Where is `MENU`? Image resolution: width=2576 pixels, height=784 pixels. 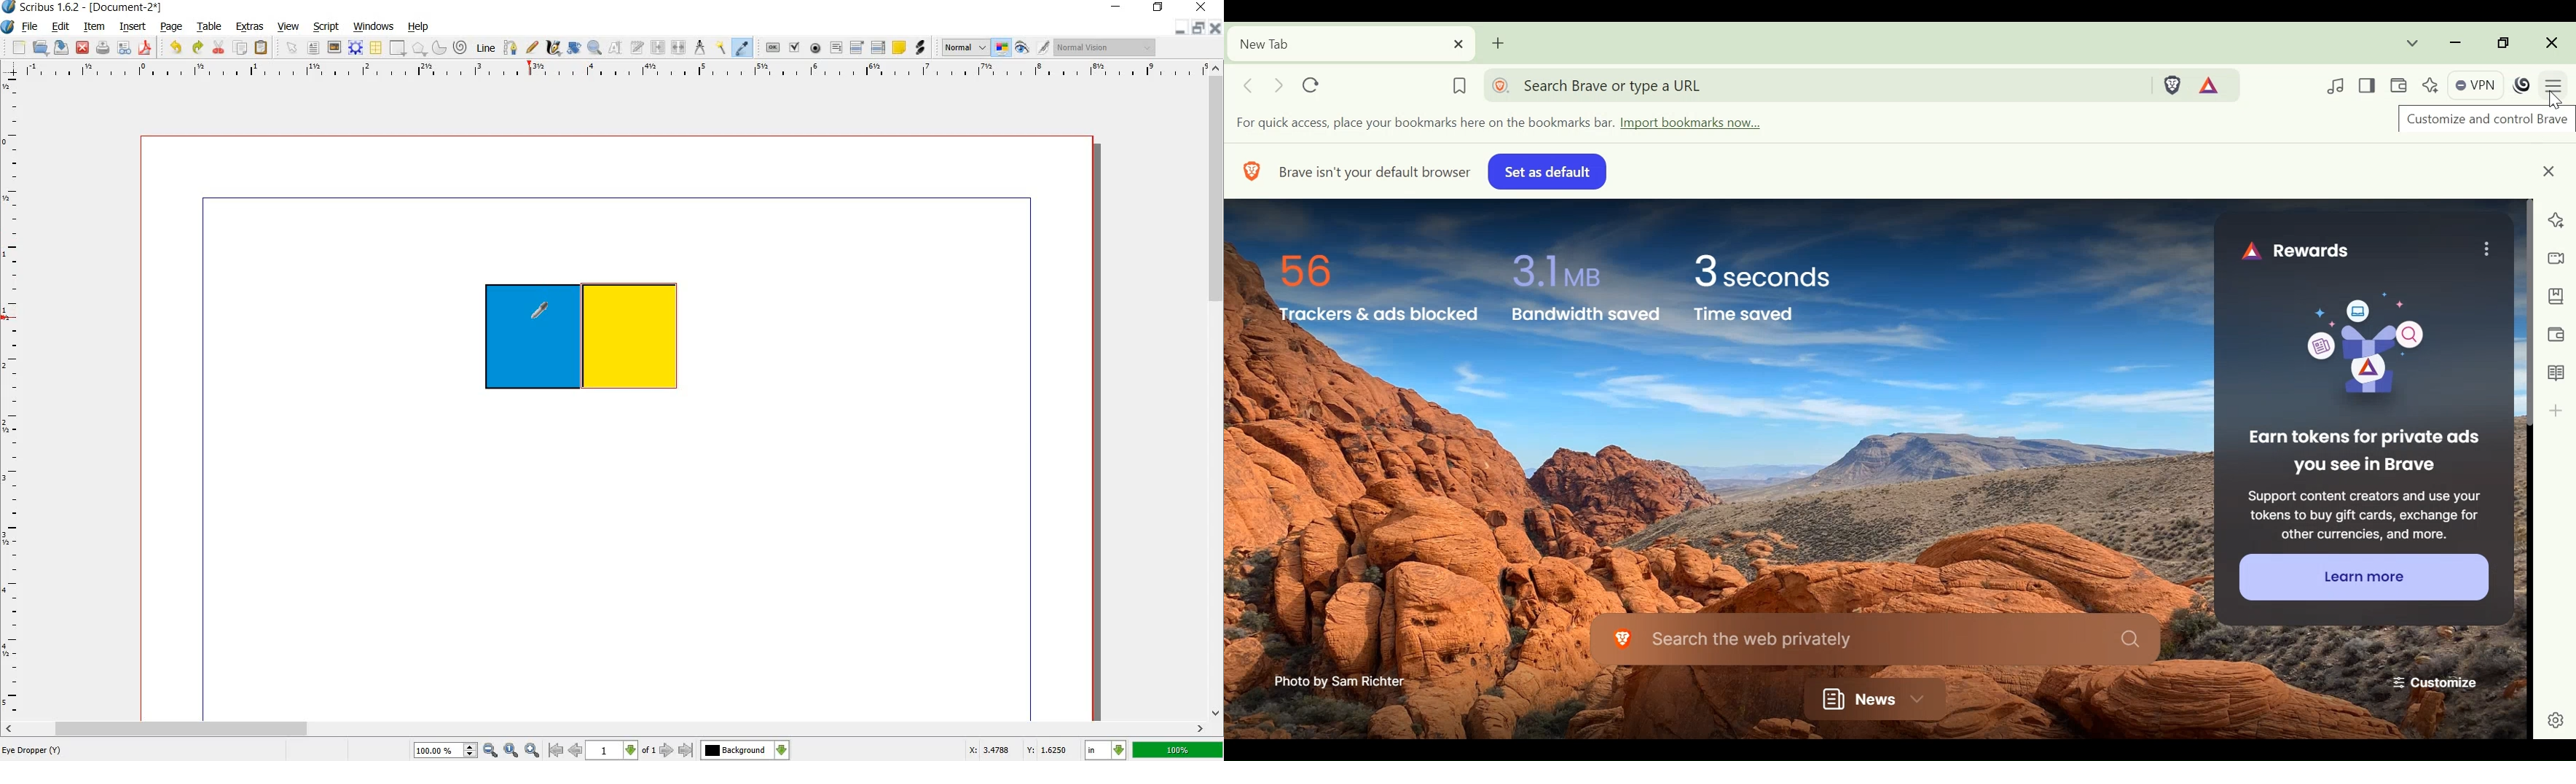
MENU is located at coordinates (2480, 252).